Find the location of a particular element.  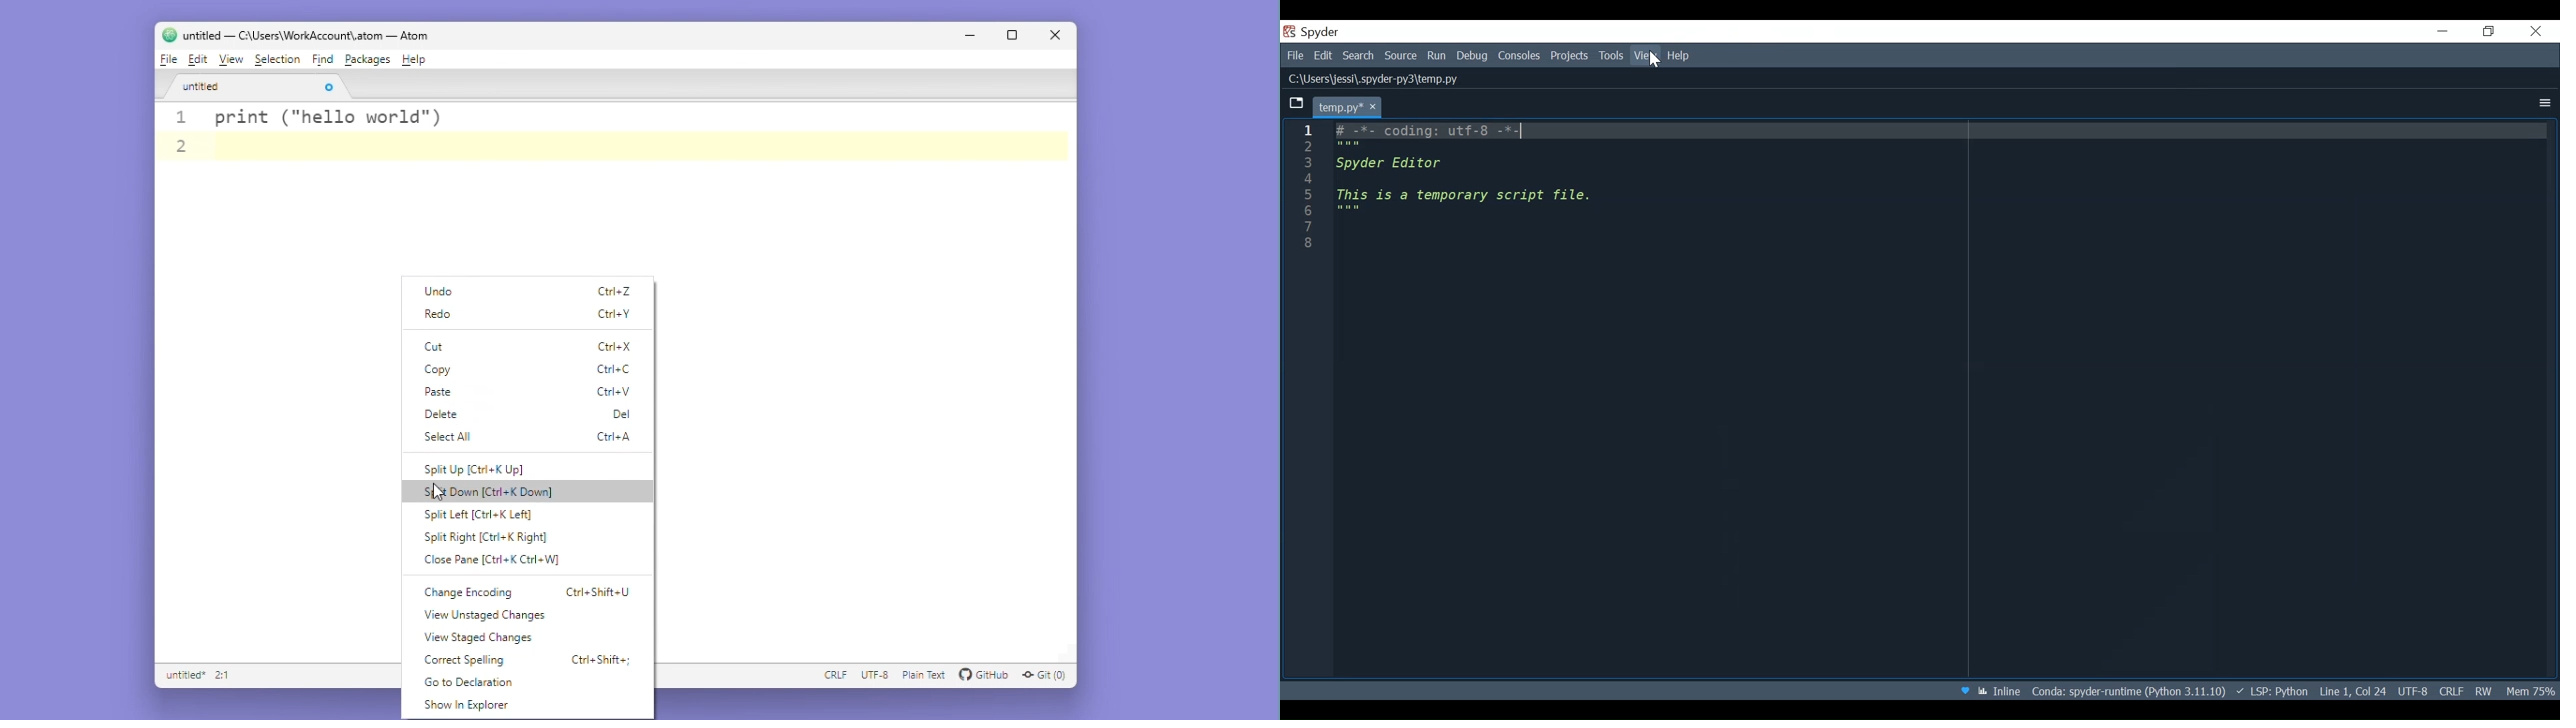

Correct spelling is located at coordinates (471, 658).